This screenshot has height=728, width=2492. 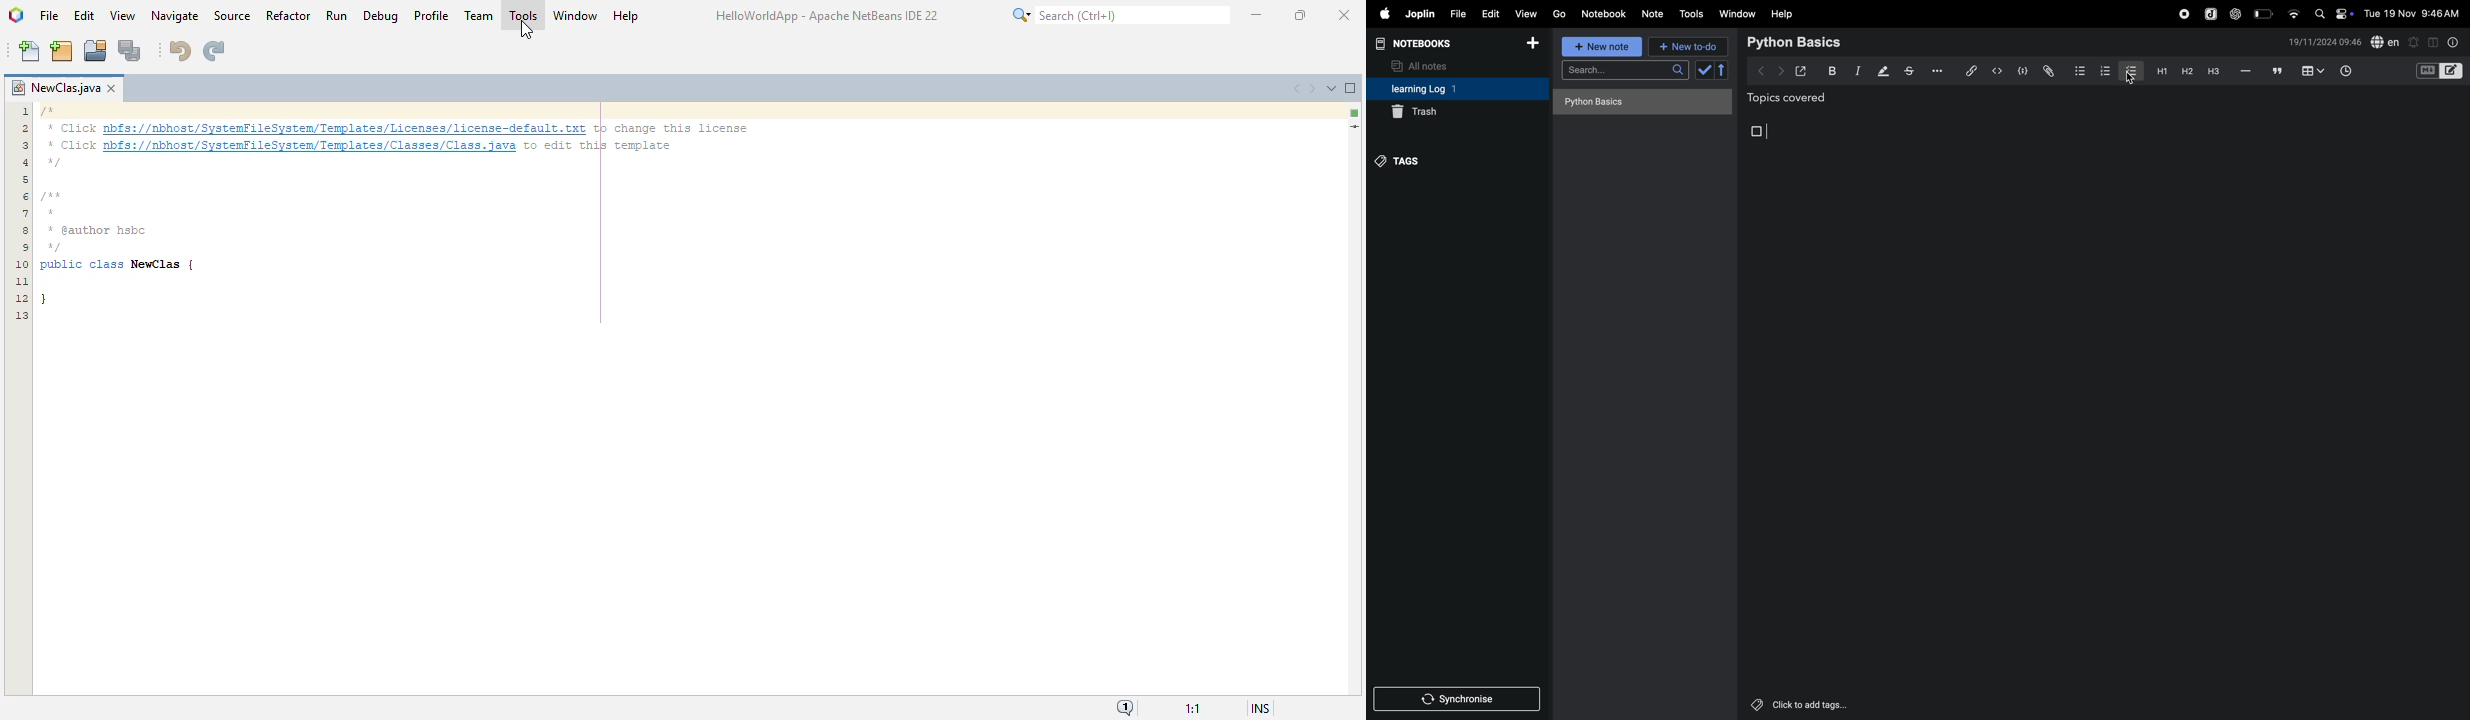 What do you see at coordinates (1625, 73) in the screenshot?
I see `search` at bounding box center [1625, 73].